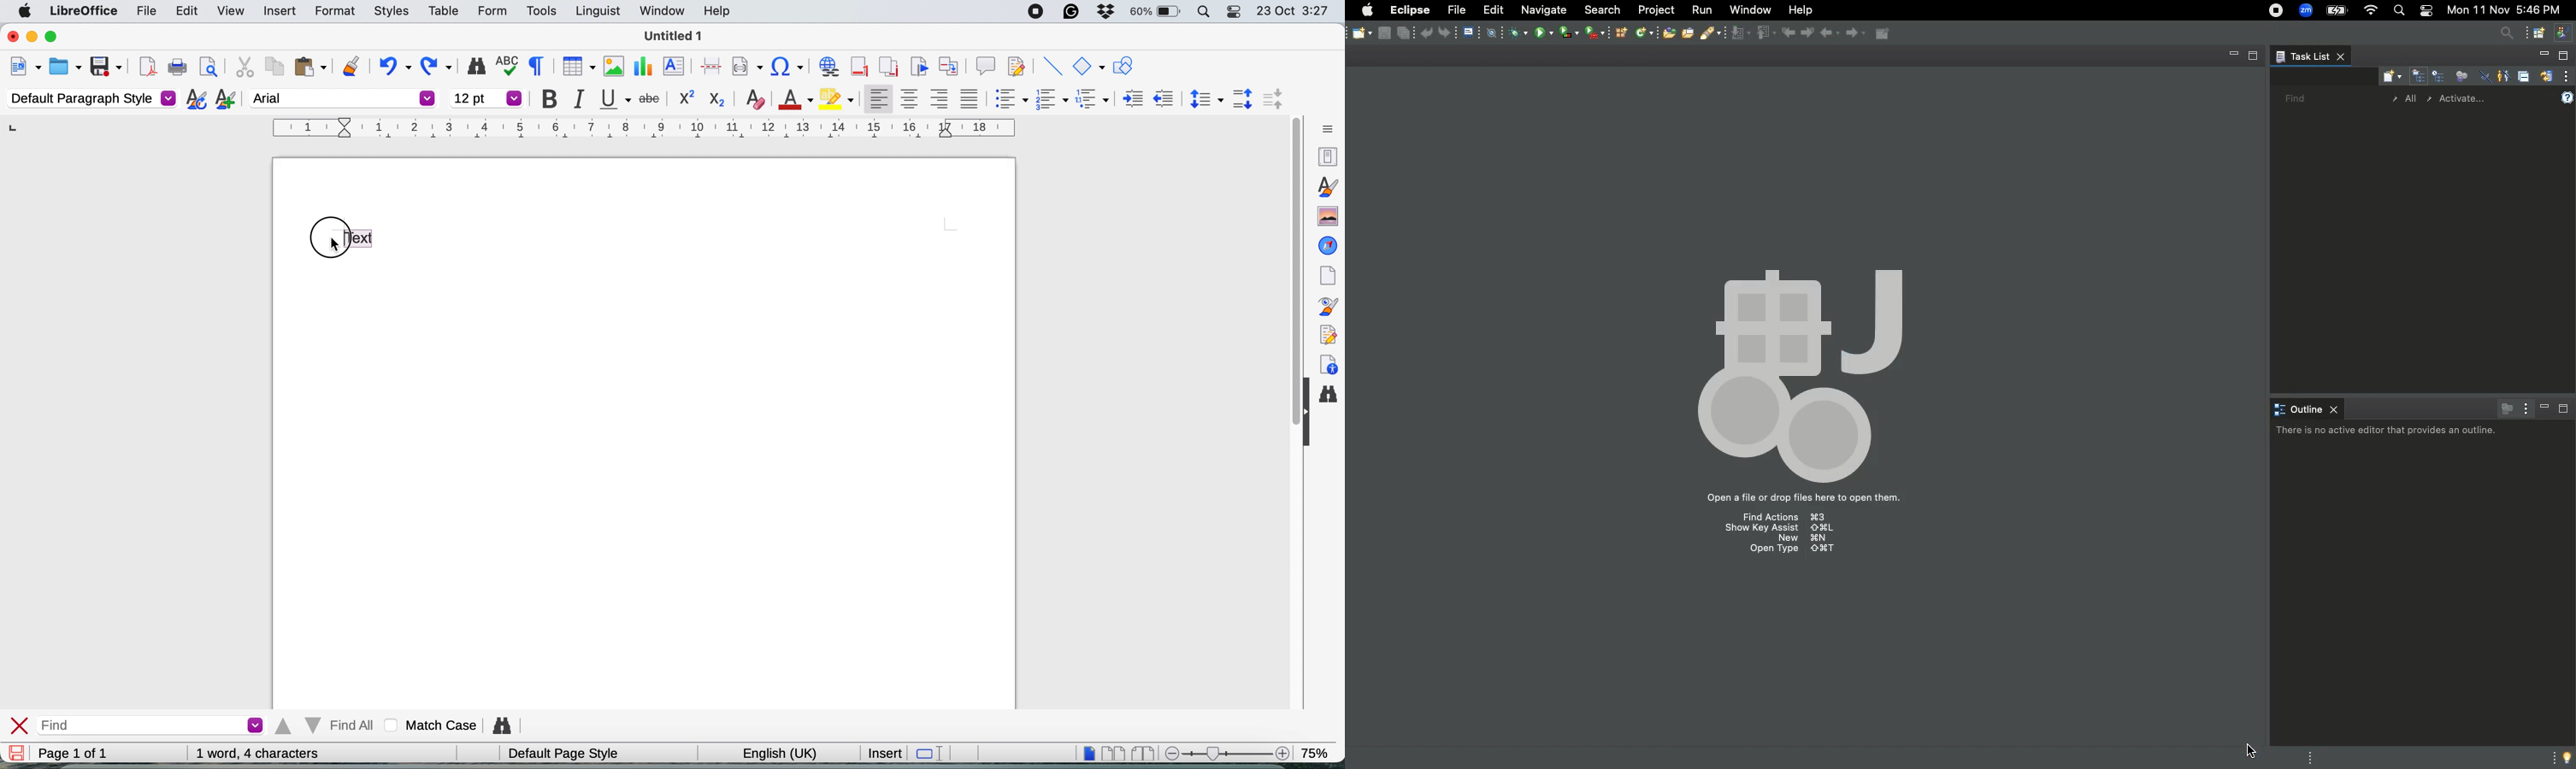 This screenshot has height=784, width=2576. Describe the element at coordinates (323, 726) in the screenshot. I see `find all` at that location.